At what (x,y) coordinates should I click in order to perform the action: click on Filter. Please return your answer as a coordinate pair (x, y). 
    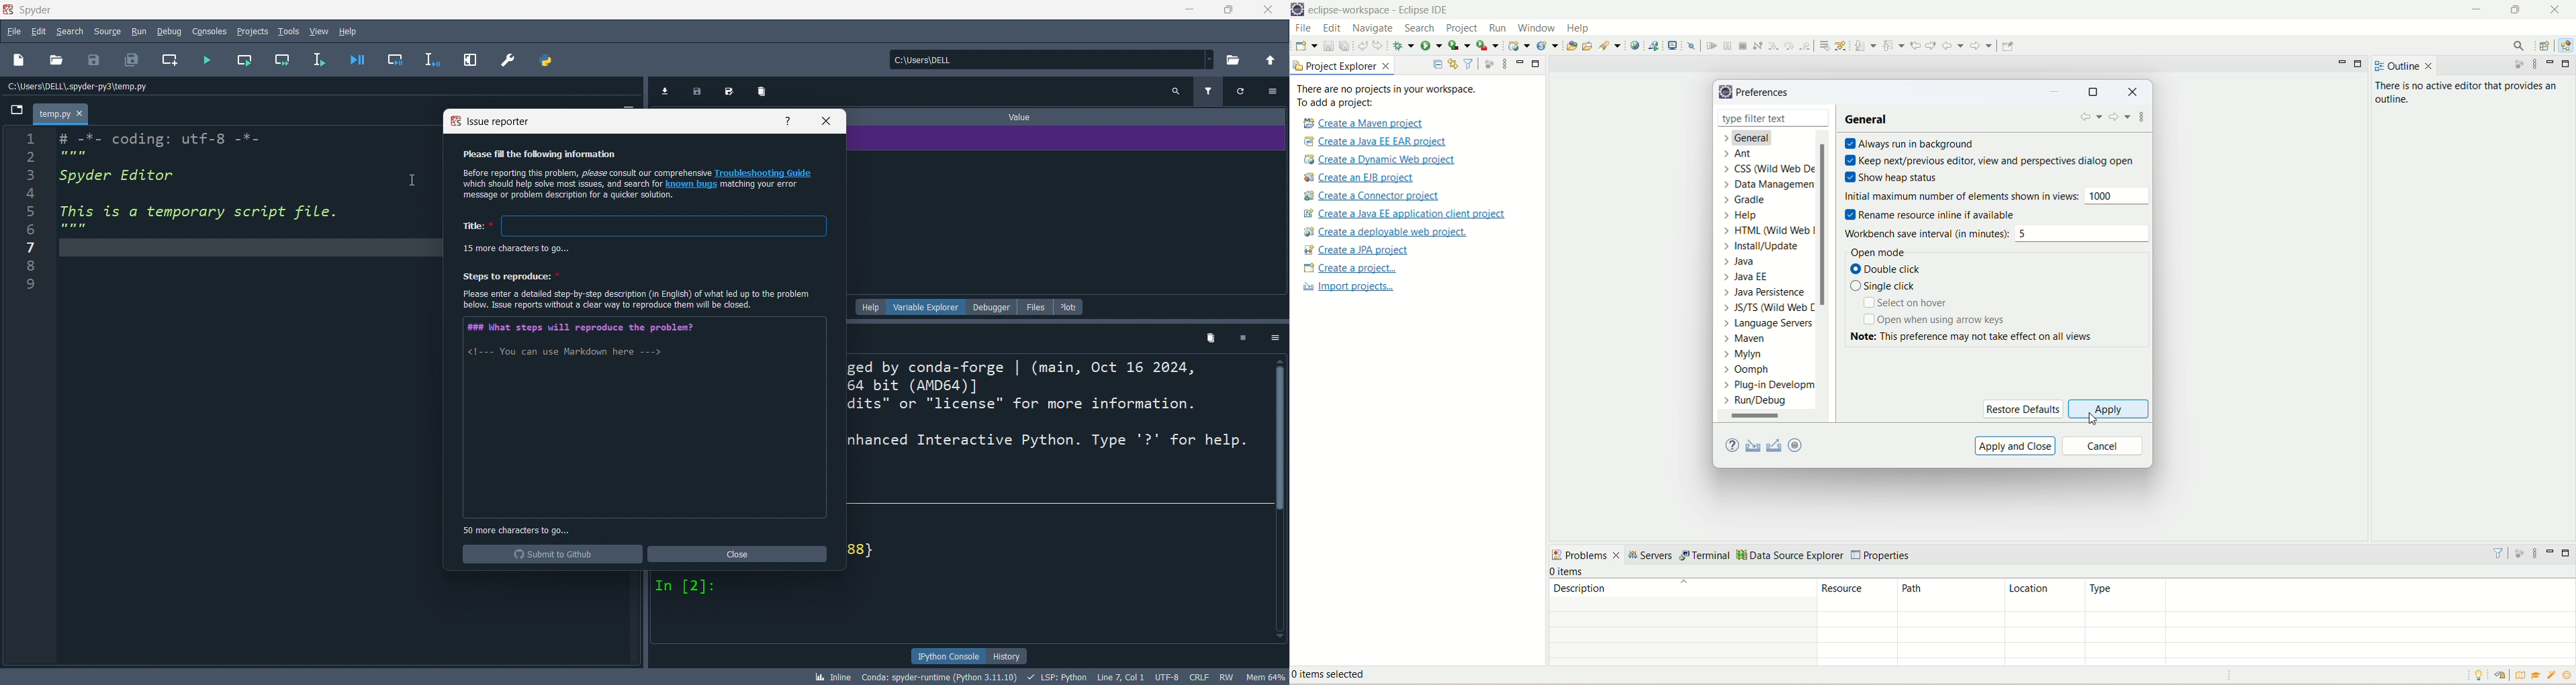
    Looking at the image, I should click on (1209, 91).